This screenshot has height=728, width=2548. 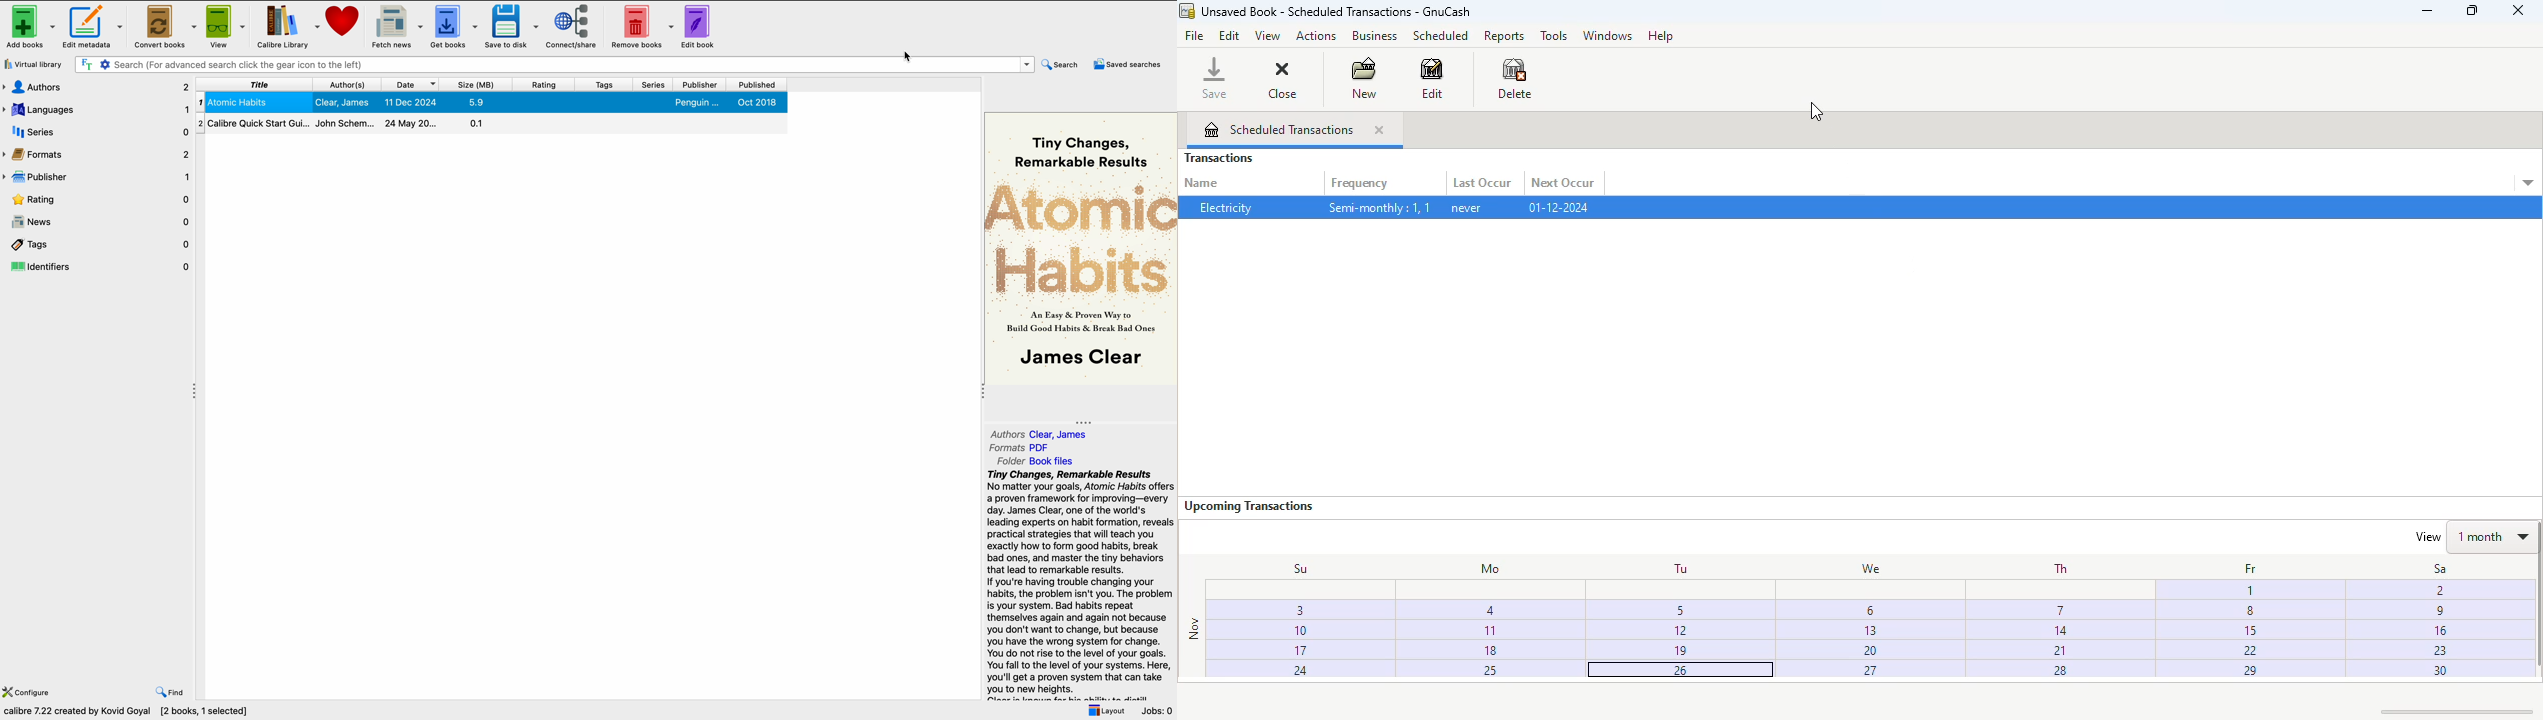 I want to click on series, so click(x=655, y=85).